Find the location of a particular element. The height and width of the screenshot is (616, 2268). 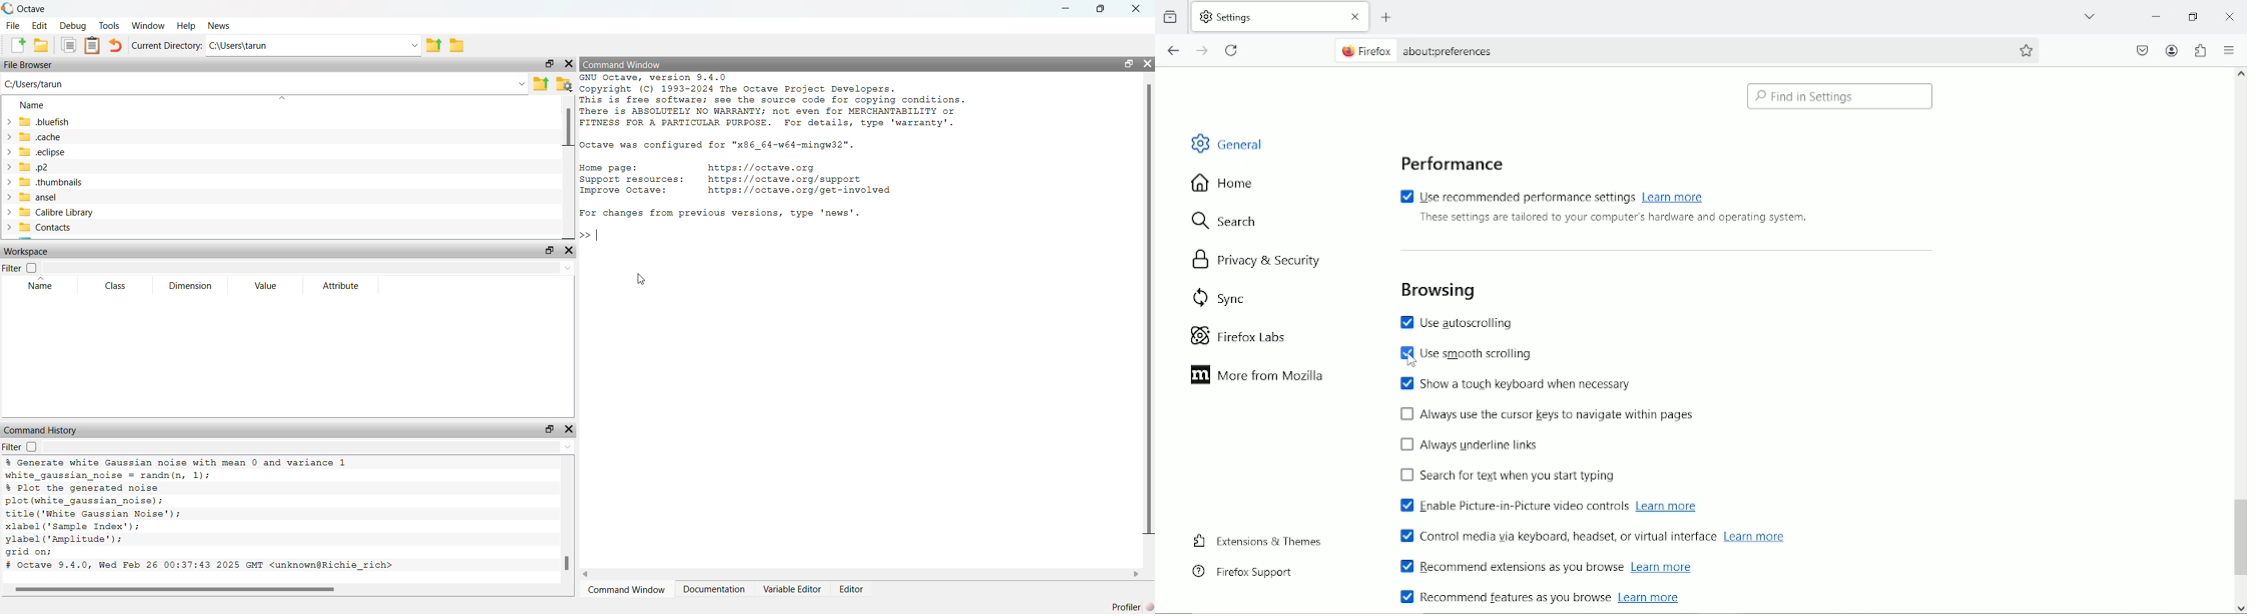

Learn more is located at coordinates (1680, 197).